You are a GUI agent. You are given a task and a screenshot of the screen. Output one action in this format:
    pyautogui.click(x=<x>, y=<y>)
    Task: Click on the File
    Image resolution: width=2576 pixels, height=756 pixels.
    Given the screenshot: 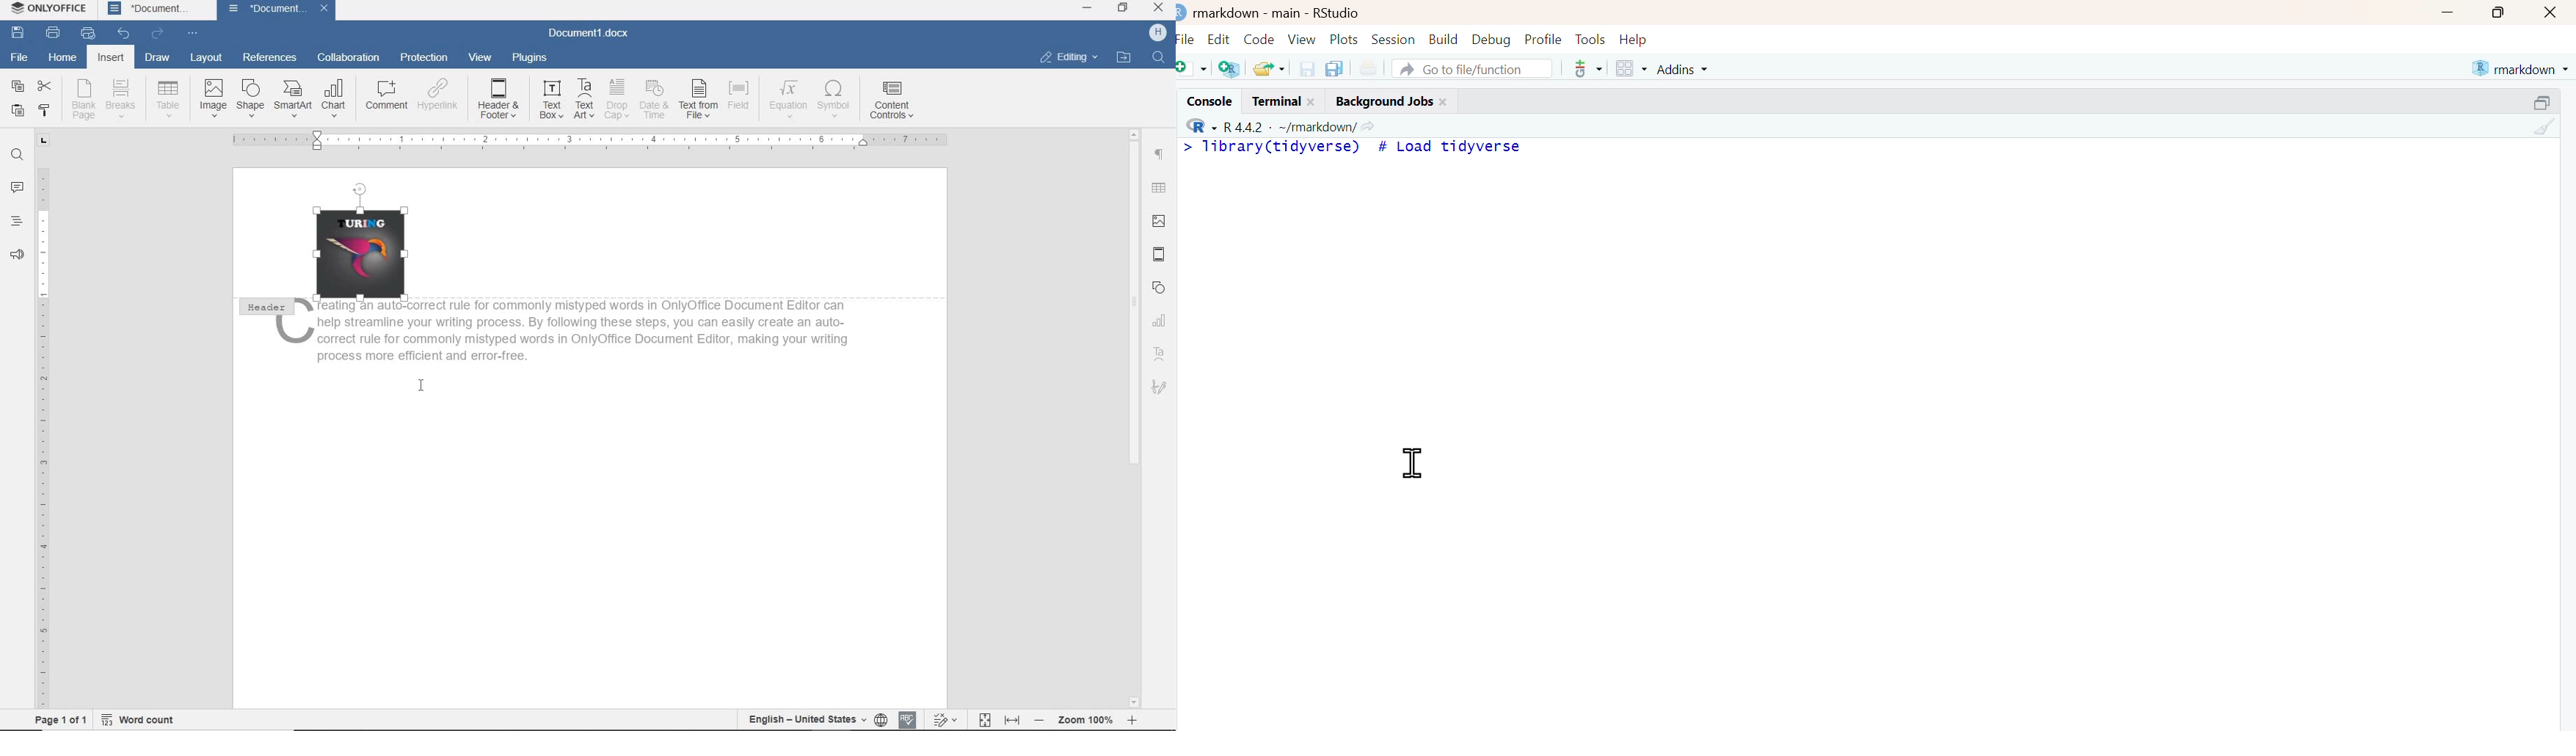 What is the action you would take?
    pyautogui.click(x=1187, y=37)
    